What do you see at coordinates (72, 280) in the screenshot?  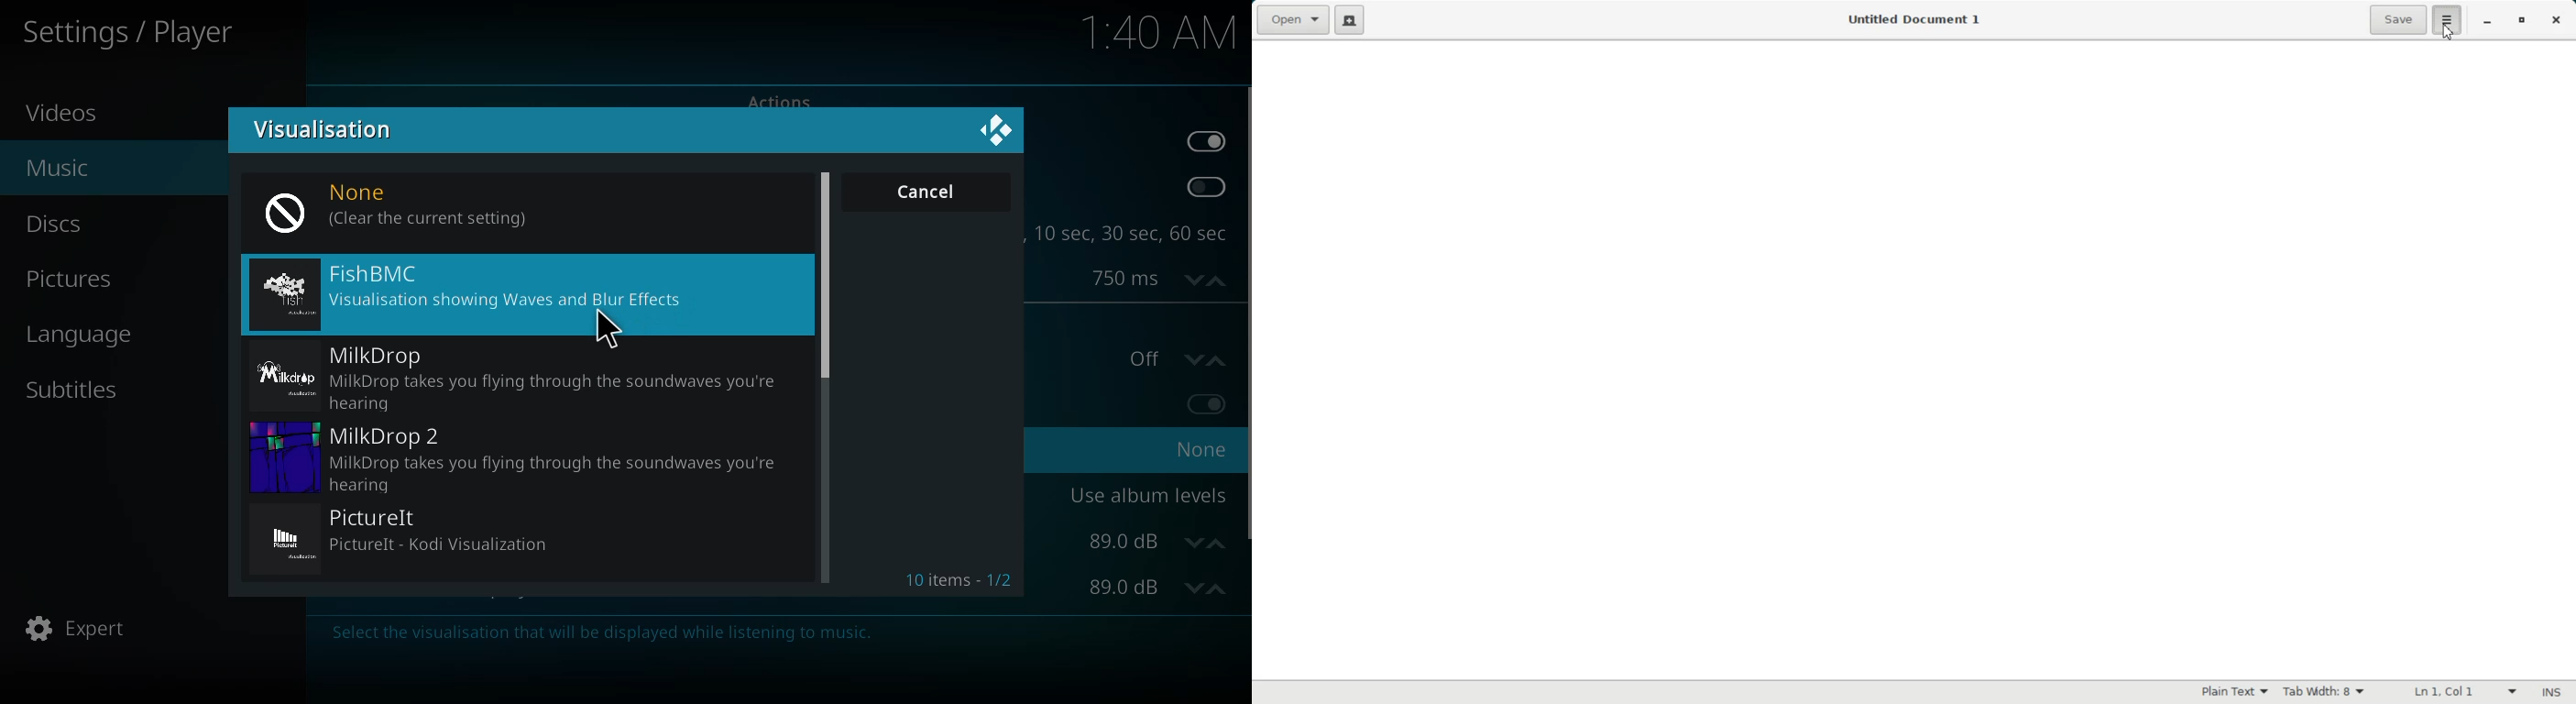 I see `pictures` at bounding box center [72, 280].